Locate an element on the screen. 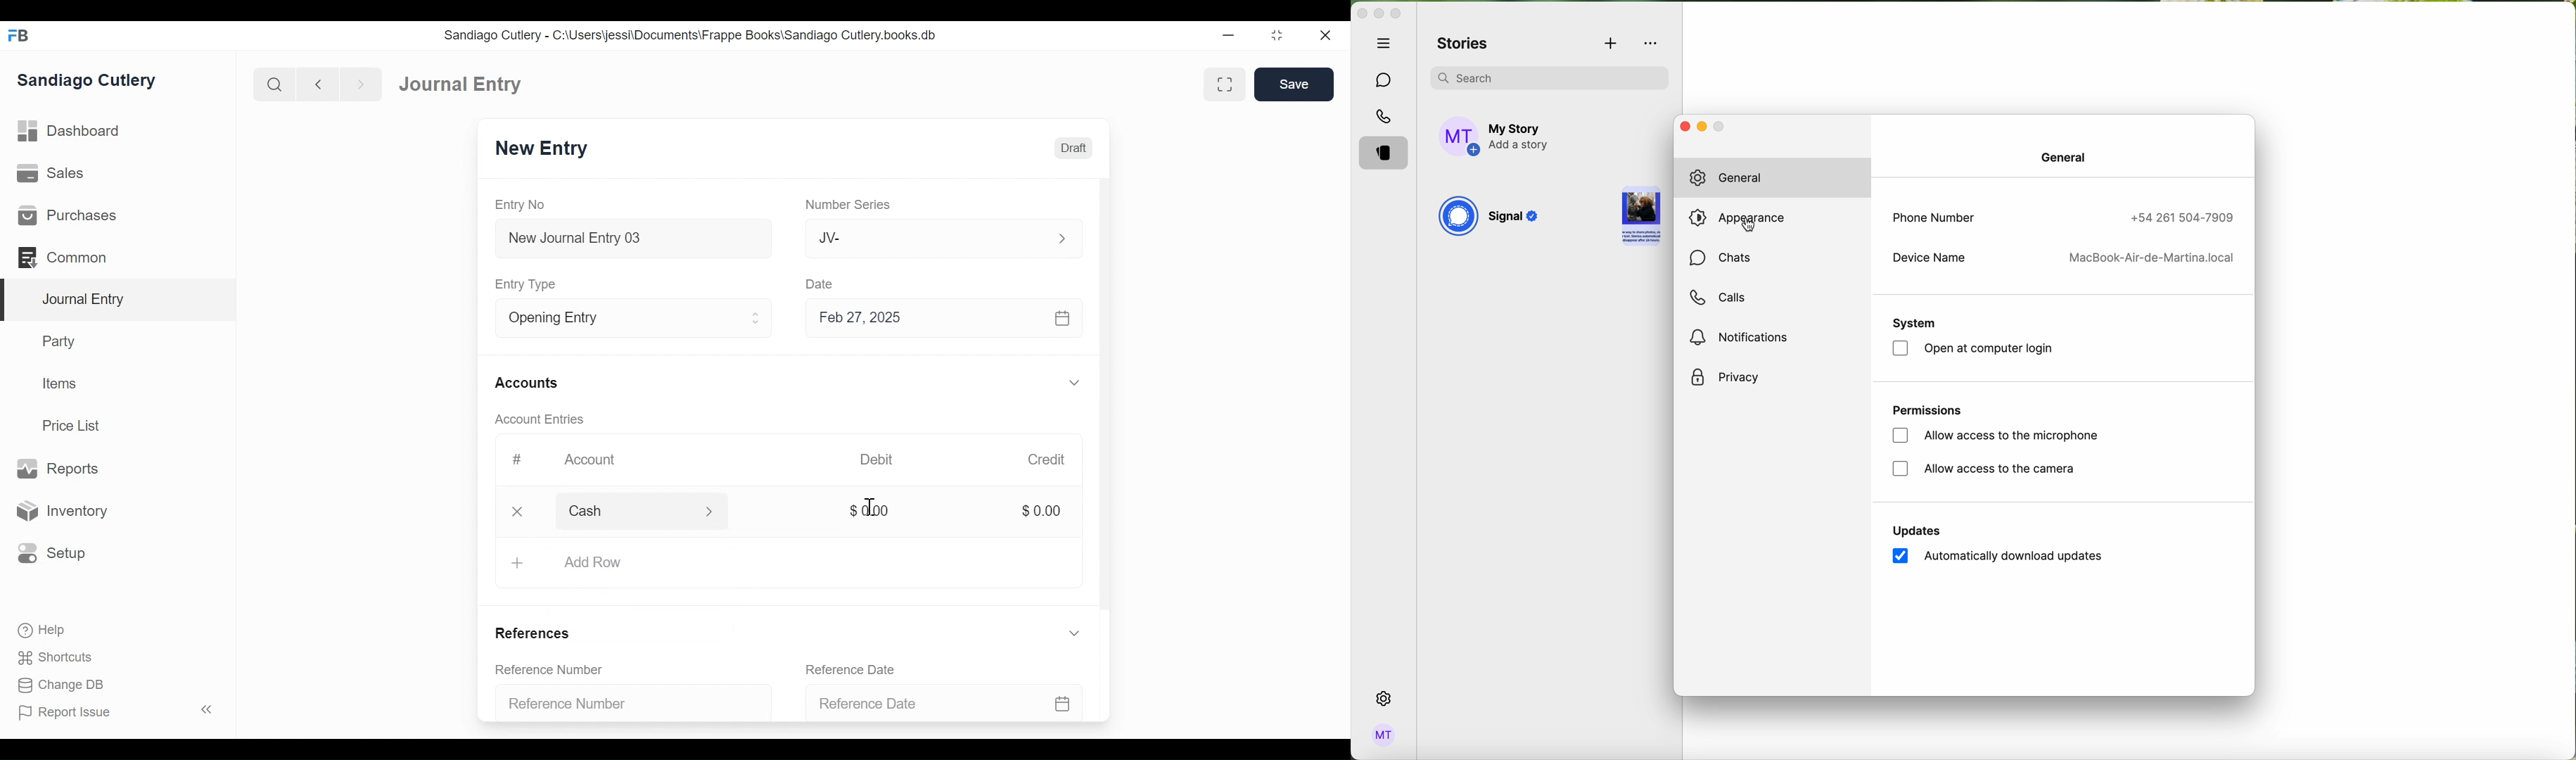  chats is located at coordinates (1720, 260).